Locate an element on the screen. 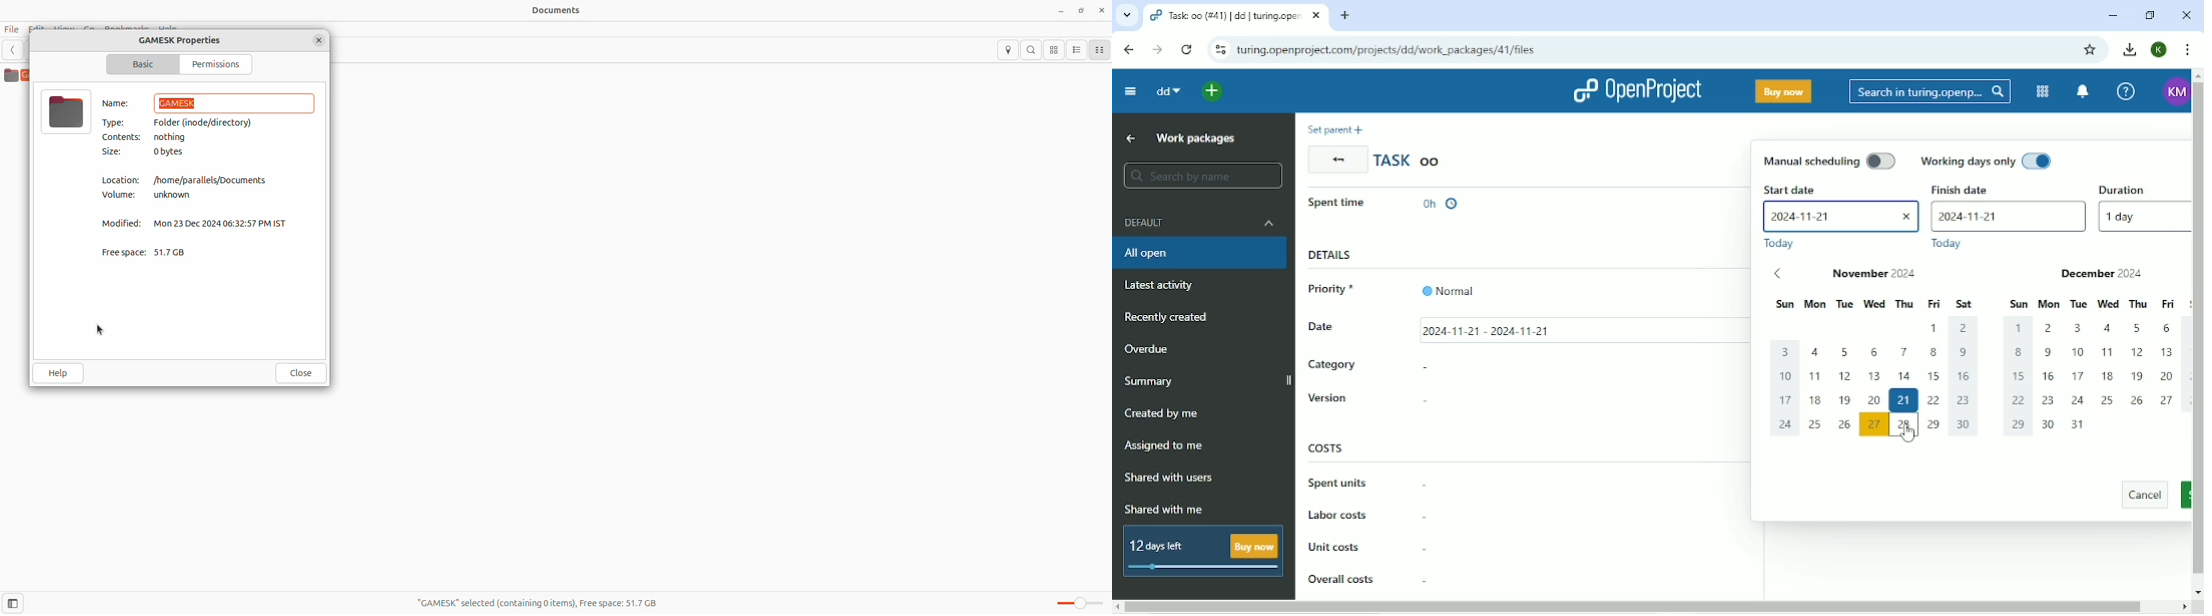 The height and width of the screenshot is (616, 2212). Spent units is located at coordinates (1337, 483).